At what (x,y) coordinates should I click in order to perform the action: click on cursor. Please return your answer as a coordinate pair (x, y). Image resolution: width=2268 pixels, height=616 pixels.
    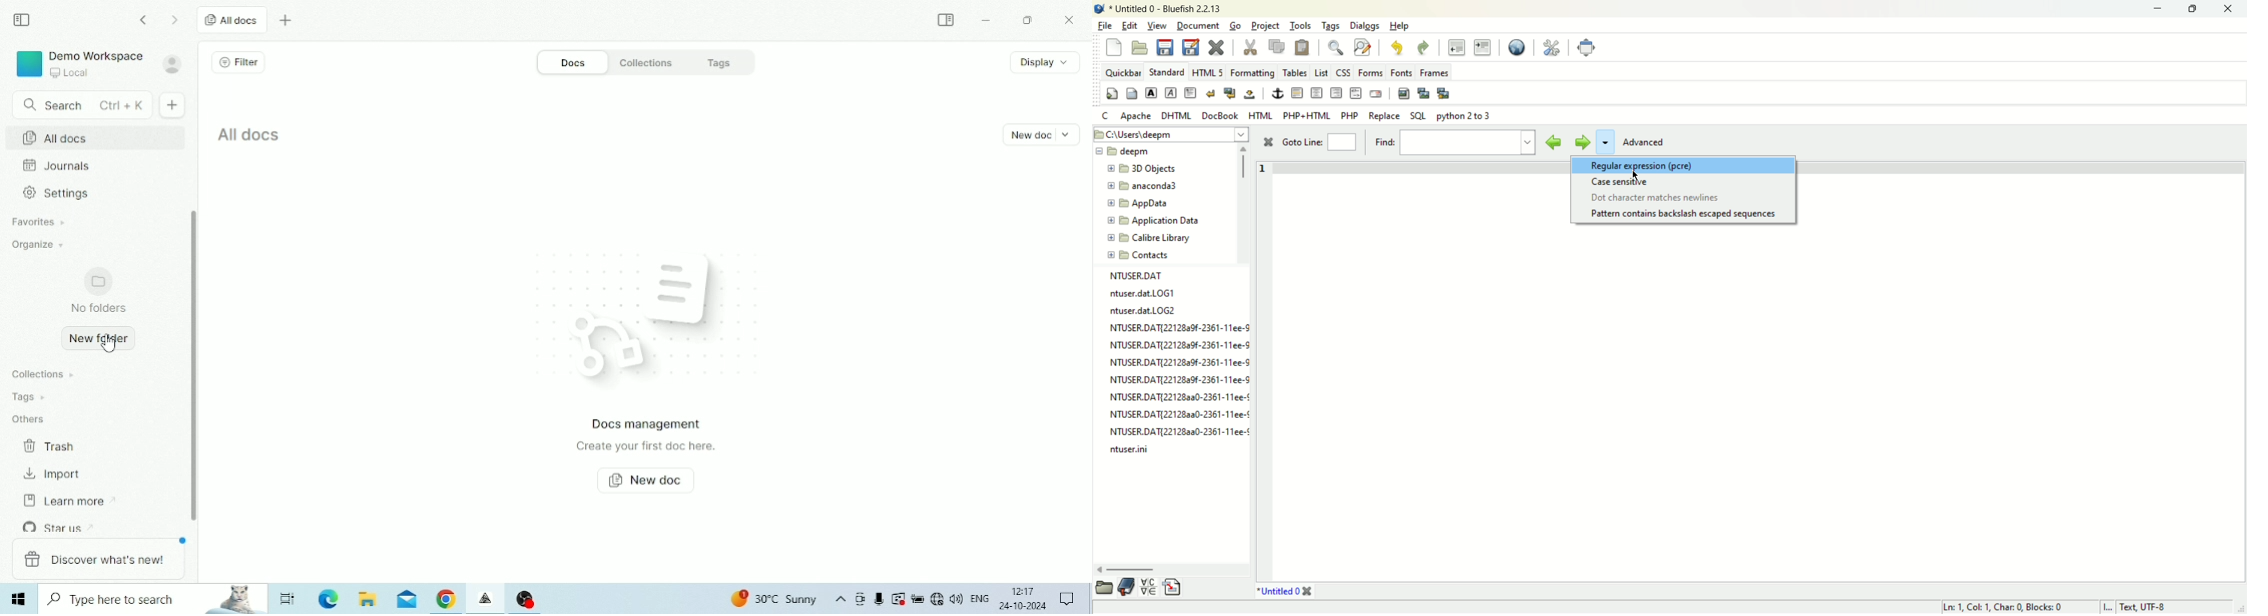
    Looking at the image, I should click on (1635, 175).